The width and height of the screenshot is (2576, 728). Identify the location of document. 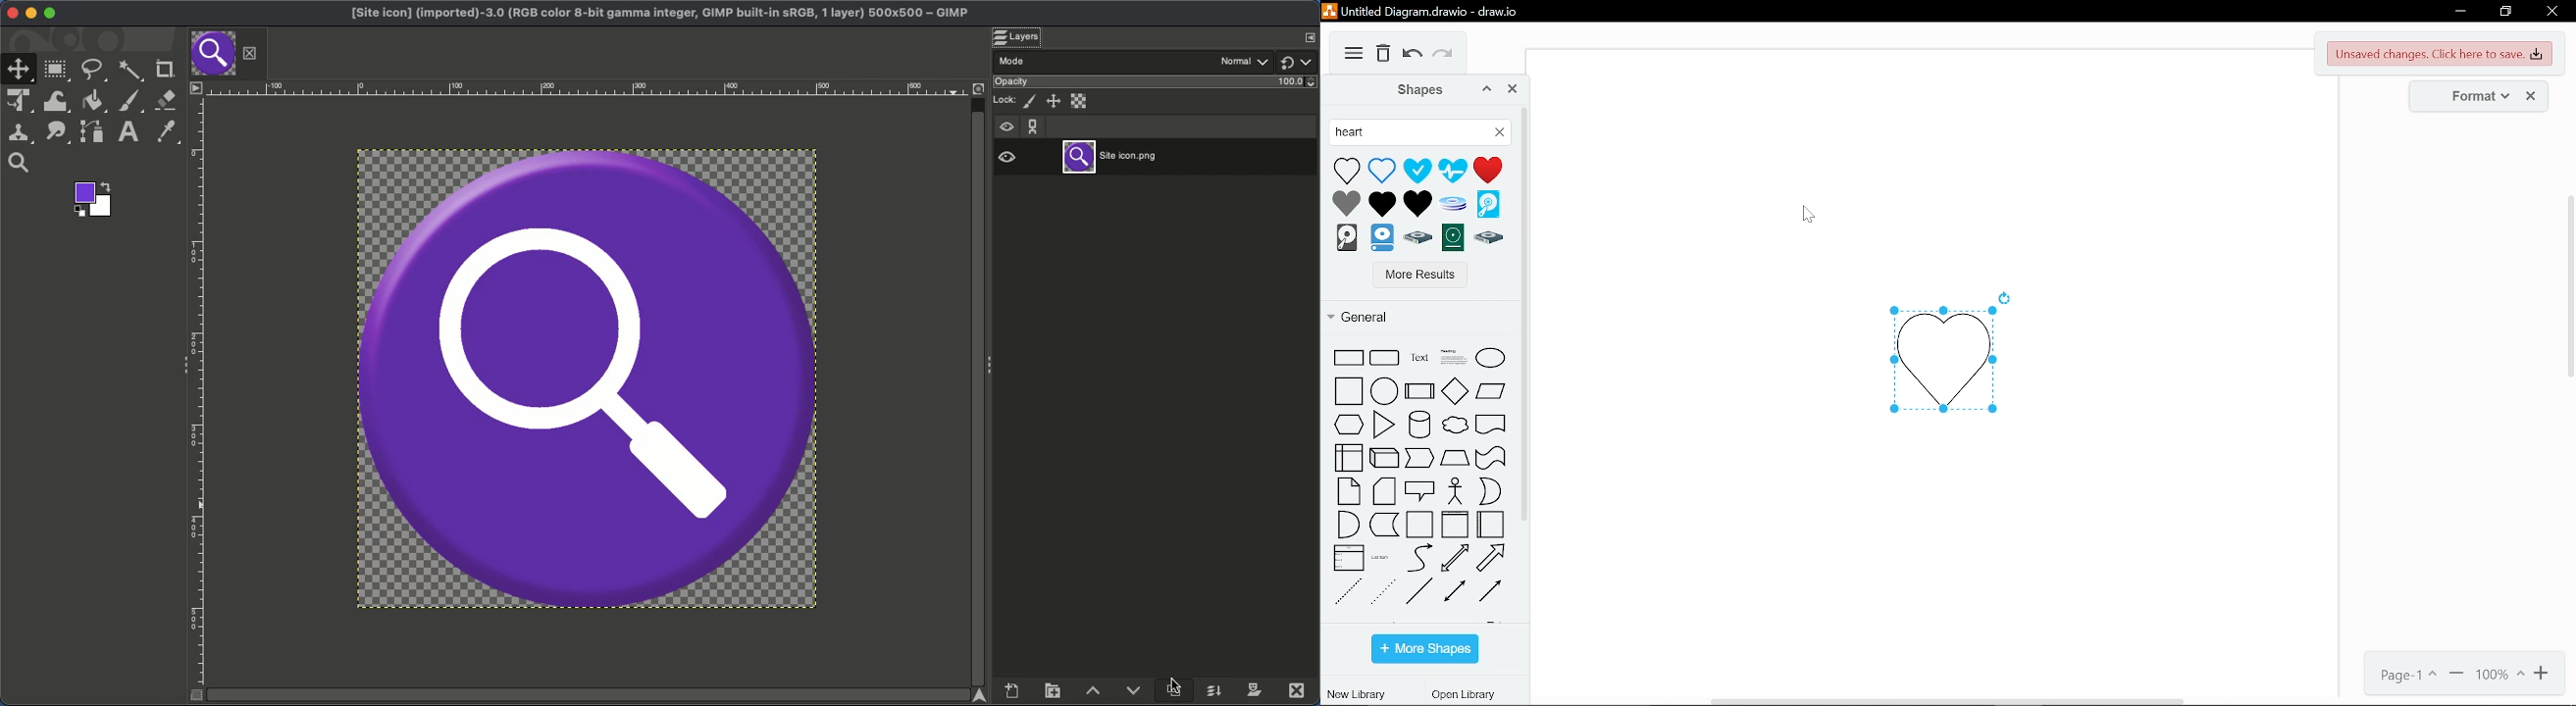
(1492, 426).